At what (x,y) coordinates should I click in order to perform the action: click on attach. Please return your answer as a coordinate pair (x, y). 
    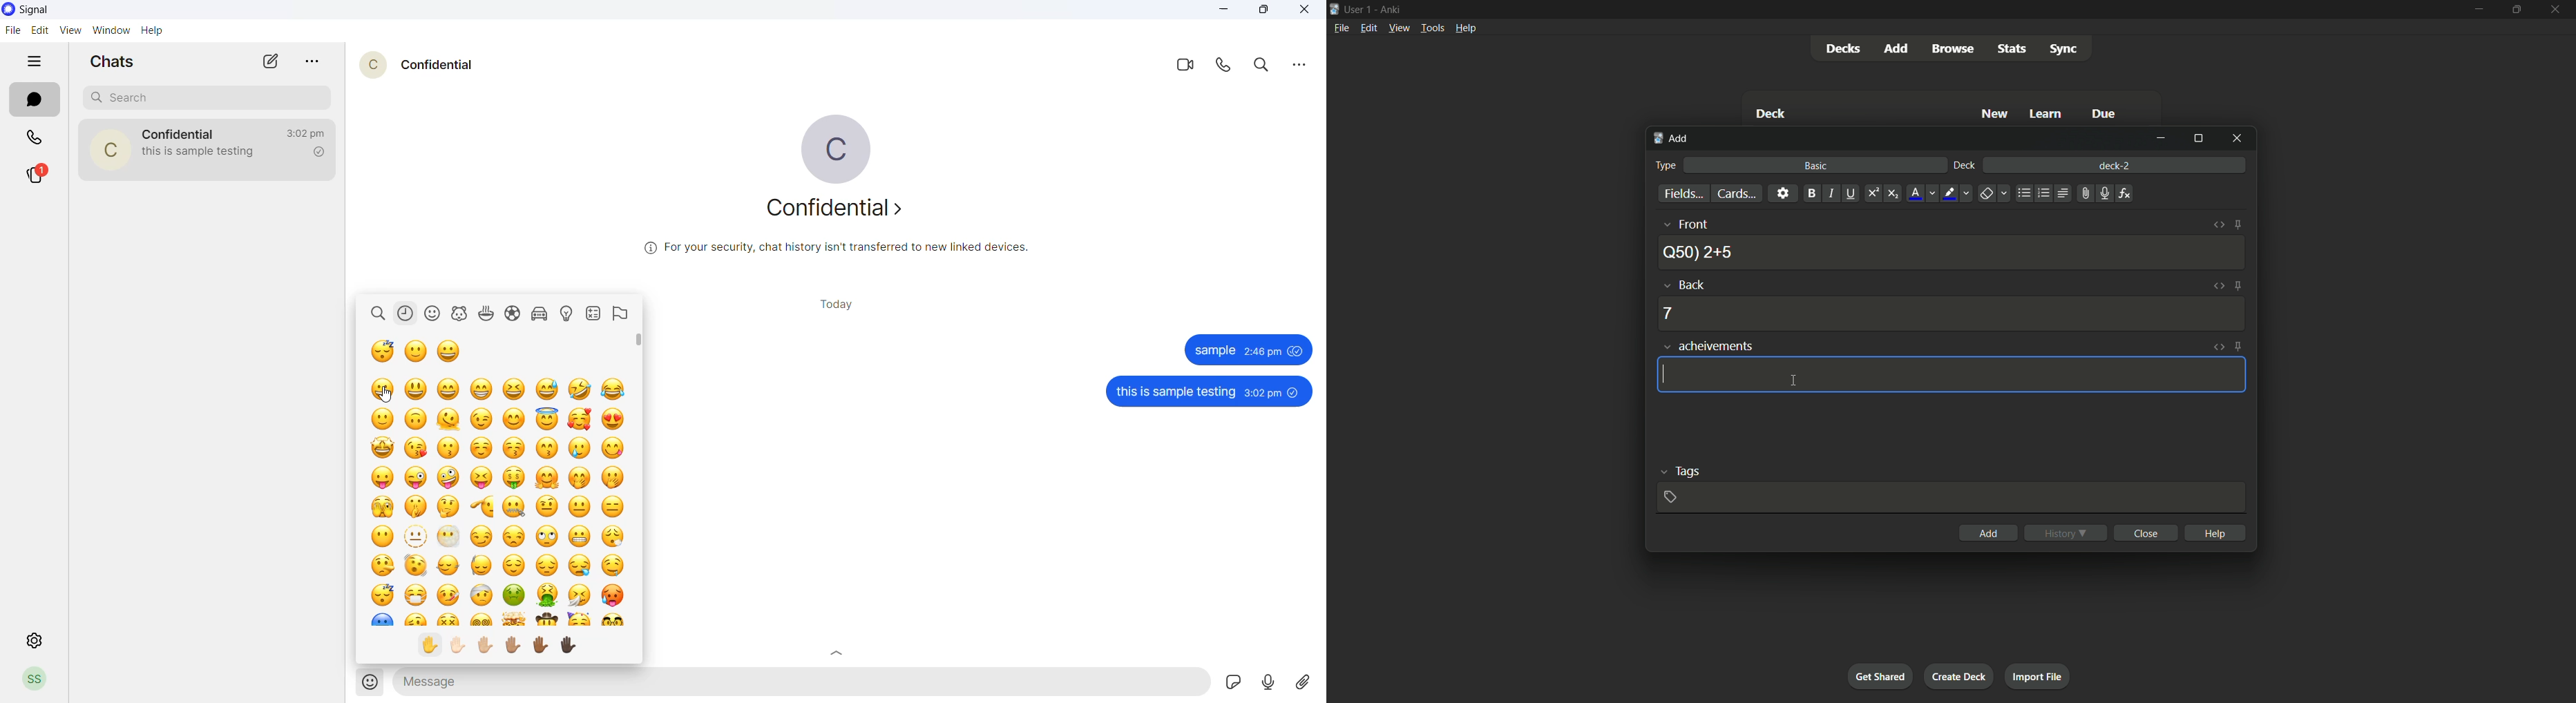
    Looking at the image, I should click on (2085, 194).